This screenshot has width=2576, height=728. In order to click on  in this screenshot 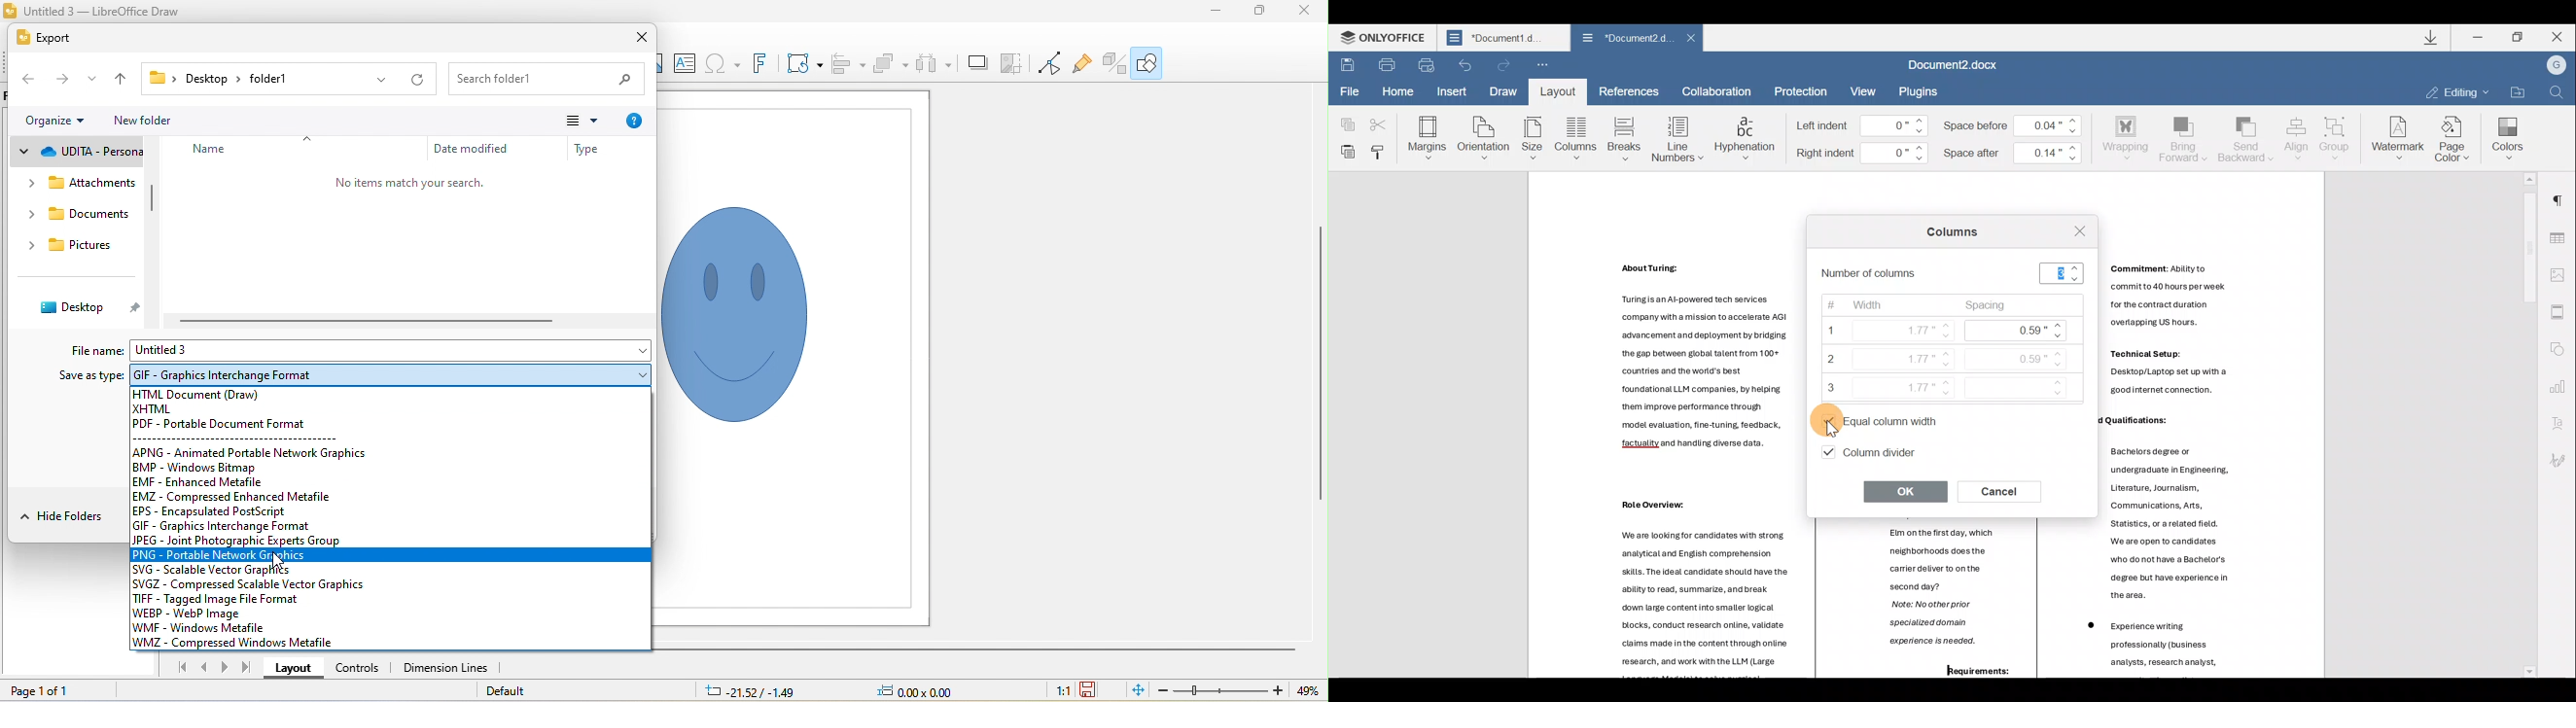, I will do `click(2187, 297)`.